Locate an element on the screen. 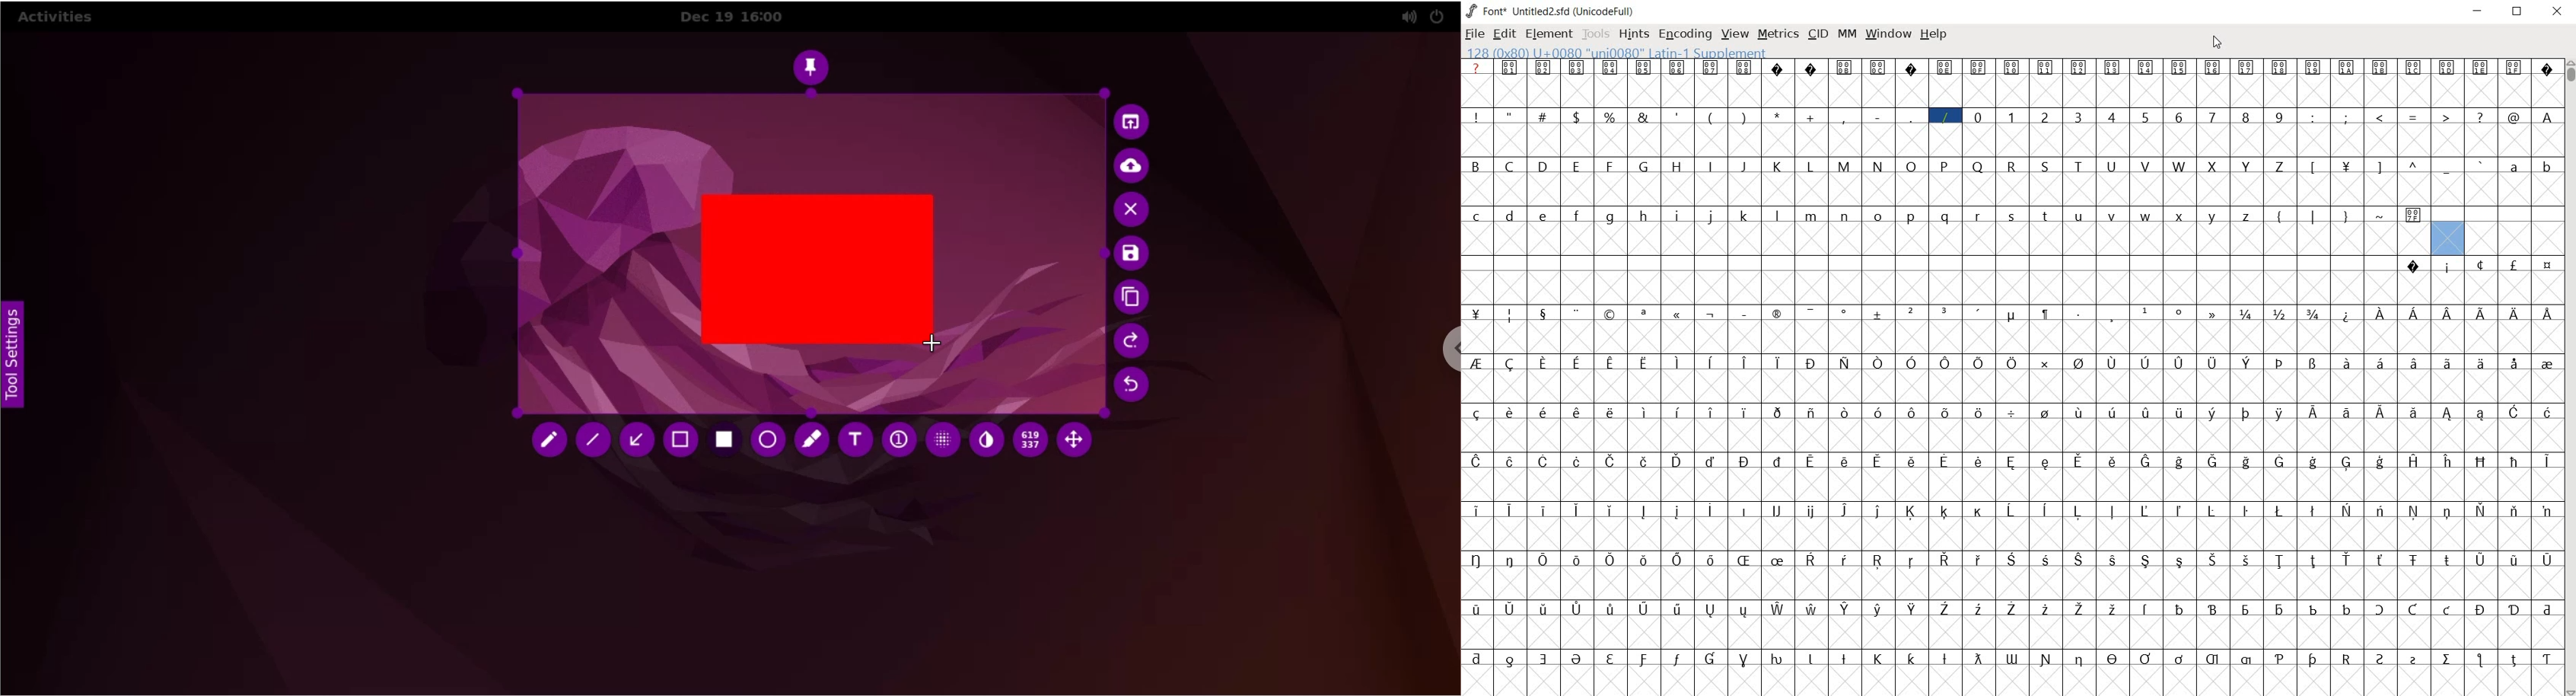  glyph is located at coordinates (1743, 560).